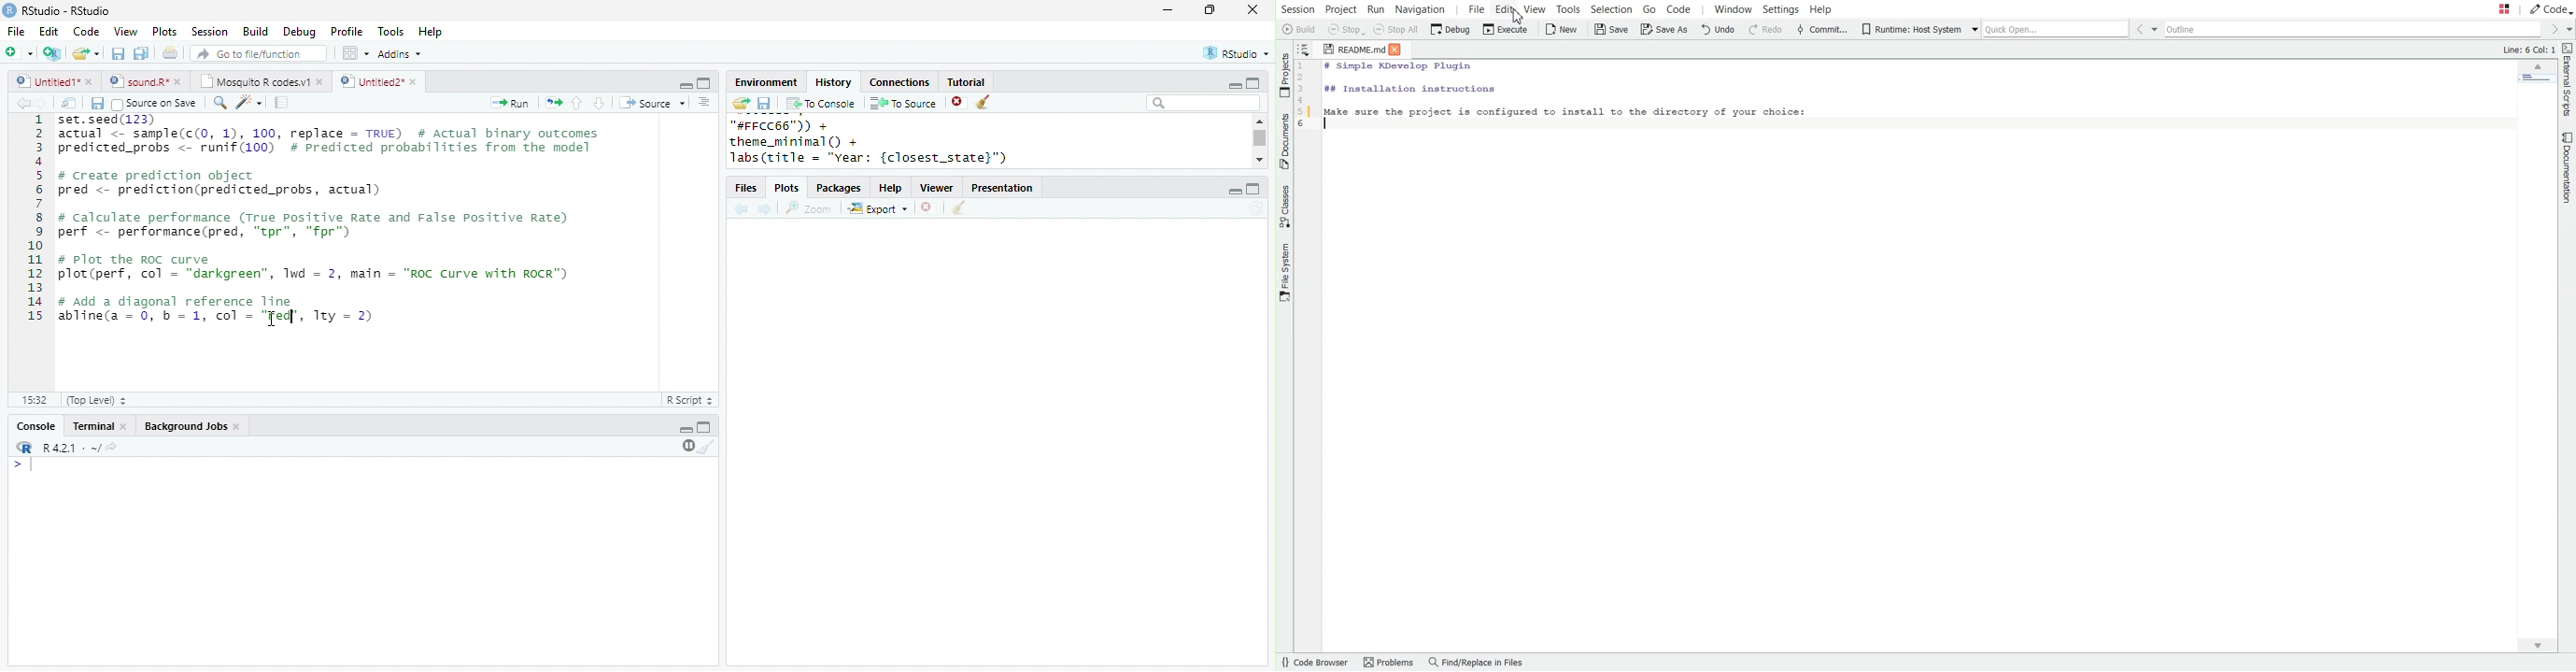 The image size is (2576, 672). Describe the element at coordinates (86, 31) in the screenshot. I see `Code` at that location.